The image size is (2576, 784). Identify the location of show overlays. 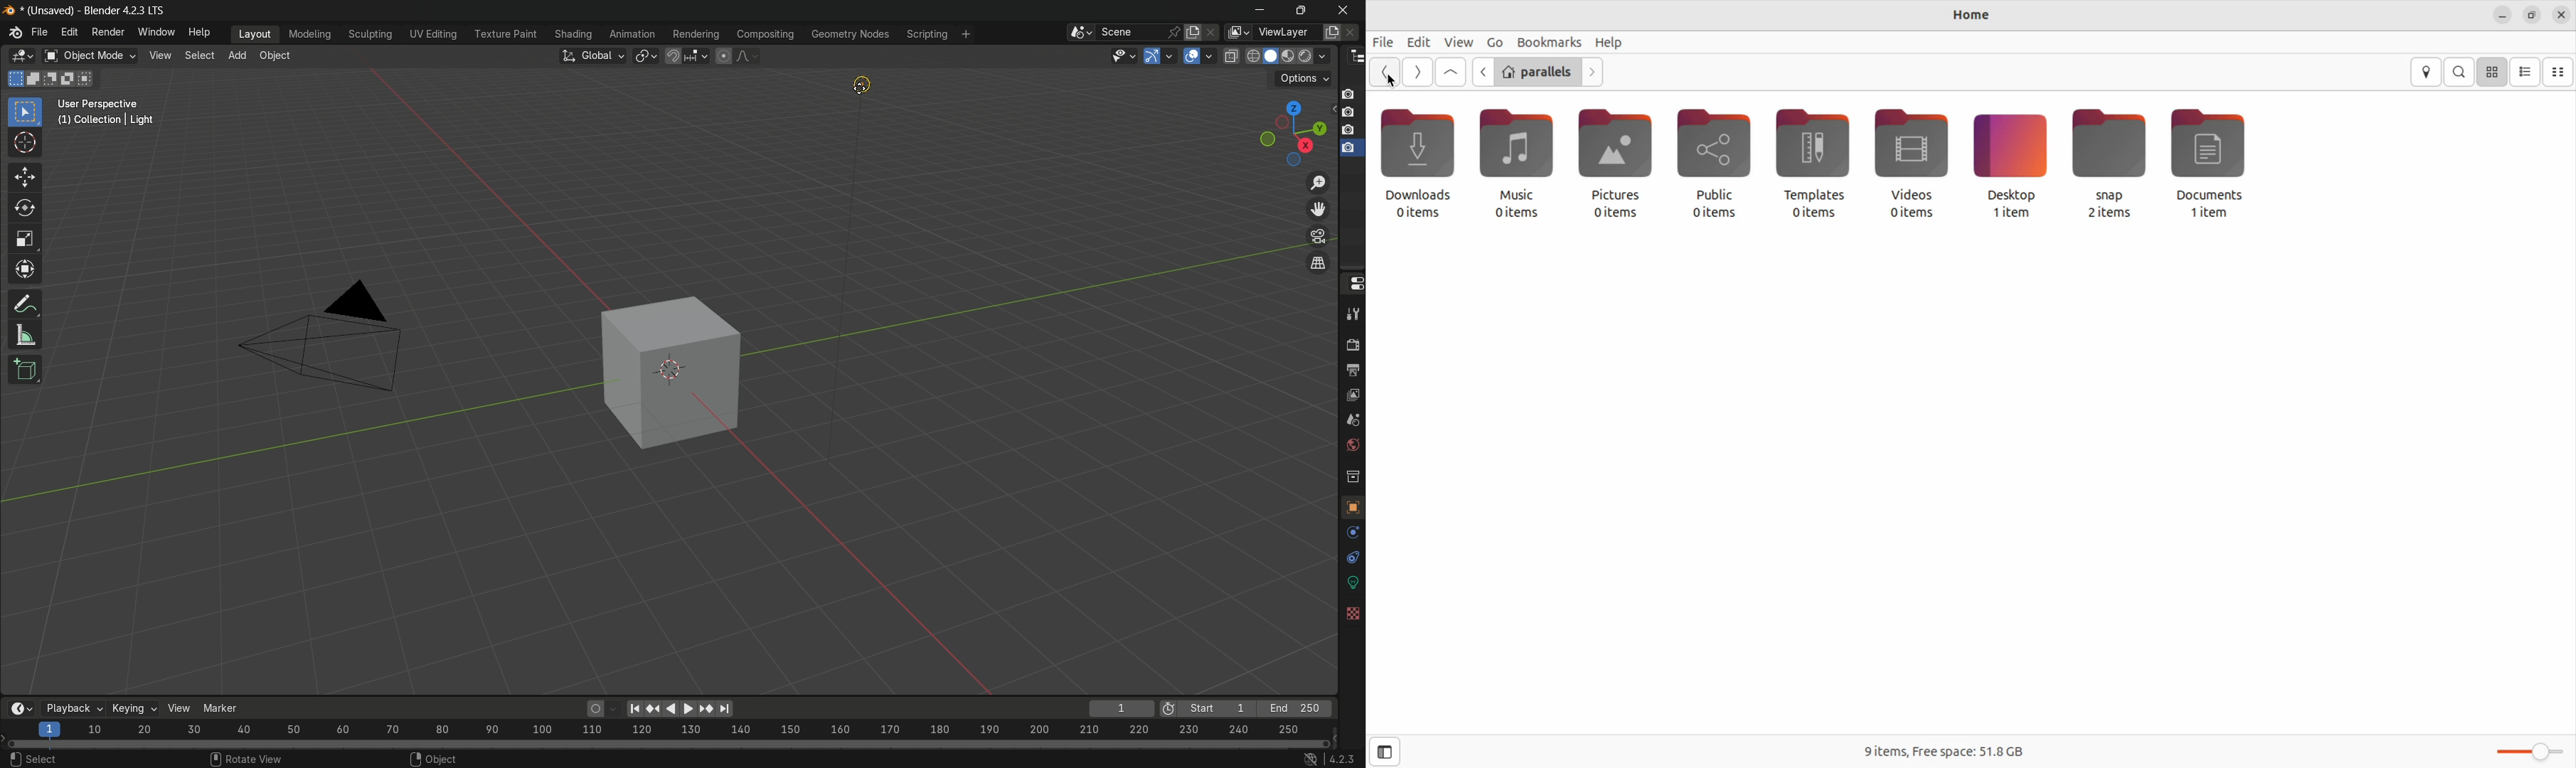
(1190, 55).